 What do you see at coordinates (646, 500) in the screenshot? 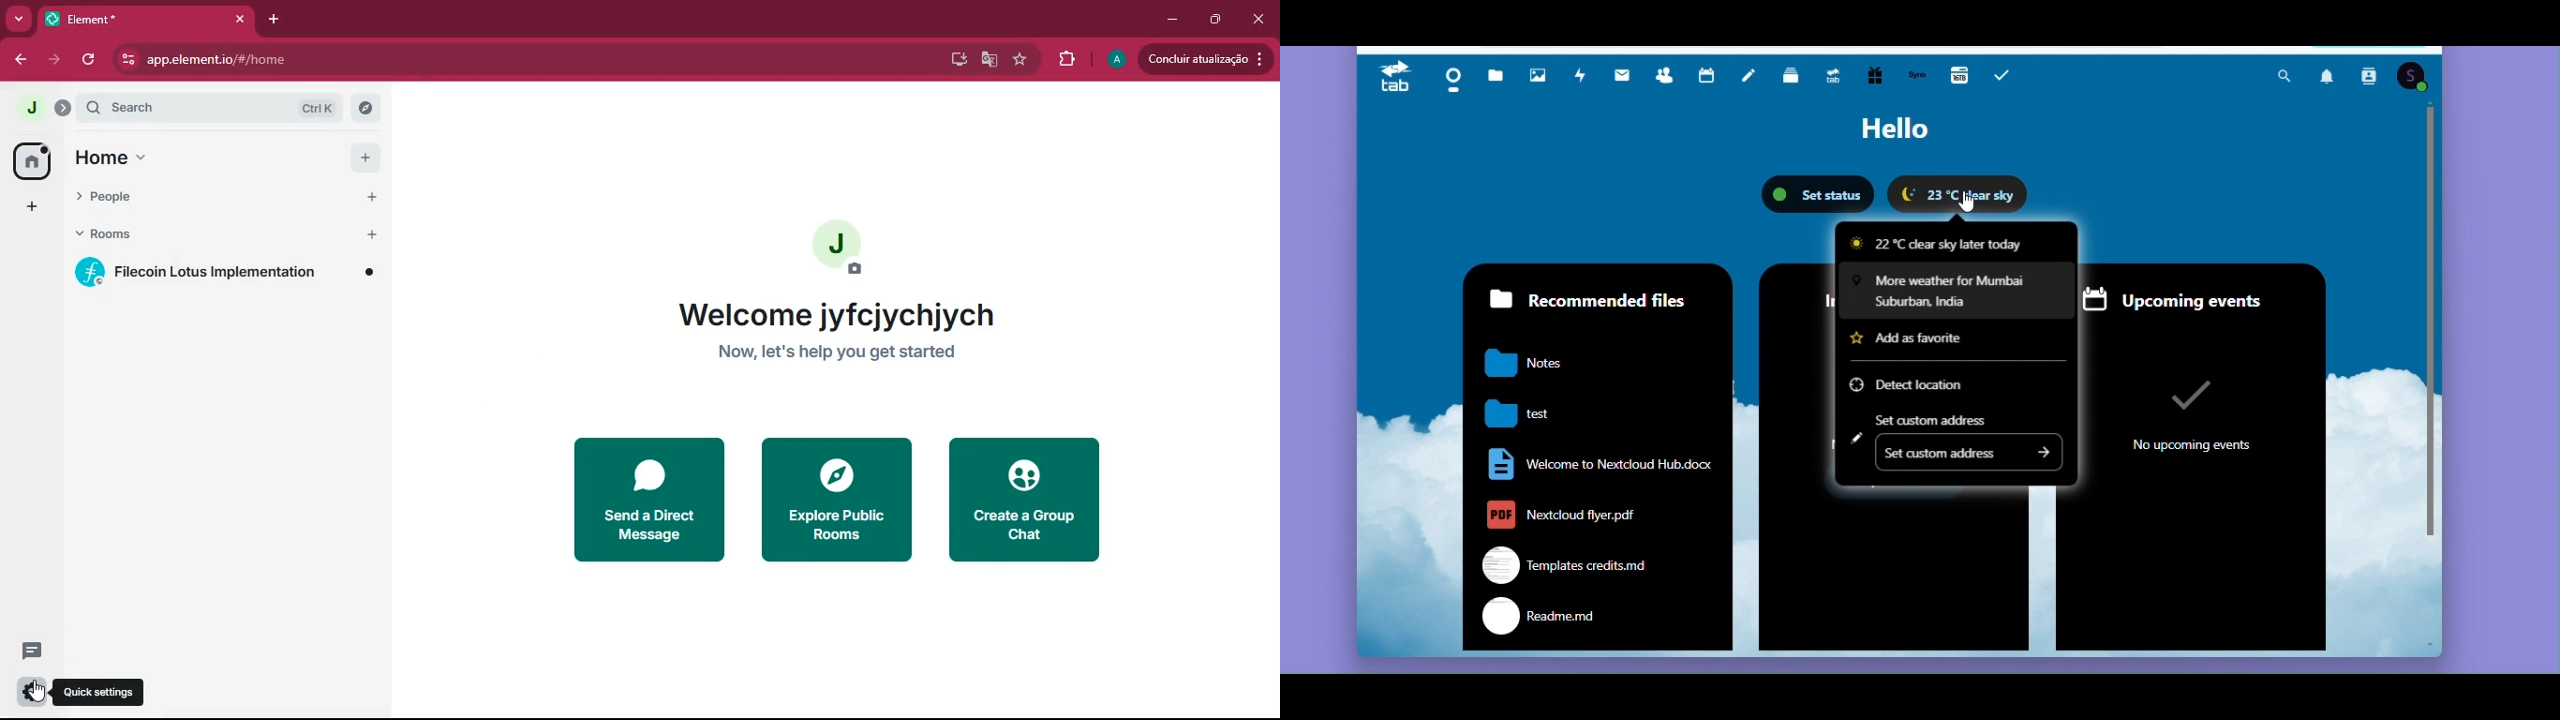
I see `send message` at bounding box center [646, 500].